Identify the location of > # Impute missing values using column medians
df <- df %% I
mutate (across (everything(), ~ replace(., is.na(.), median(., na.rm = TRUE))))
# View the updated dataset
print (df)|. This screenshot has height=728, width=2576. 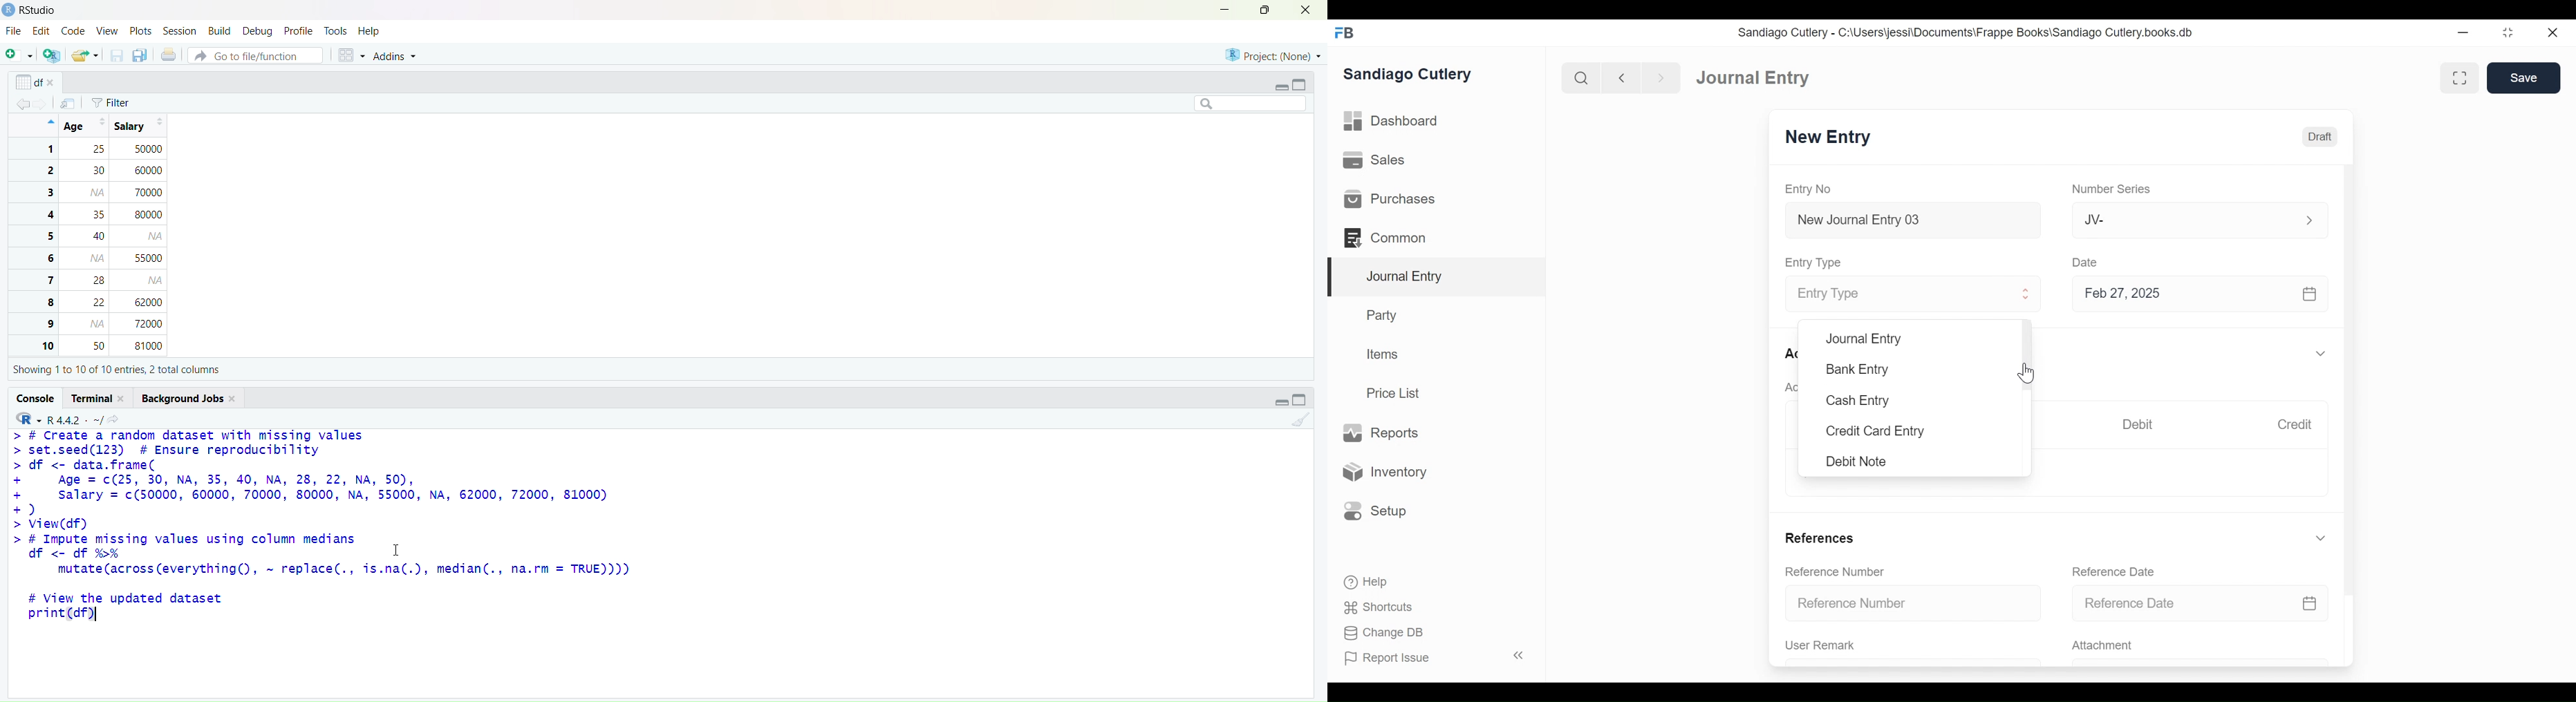
(352, 584).